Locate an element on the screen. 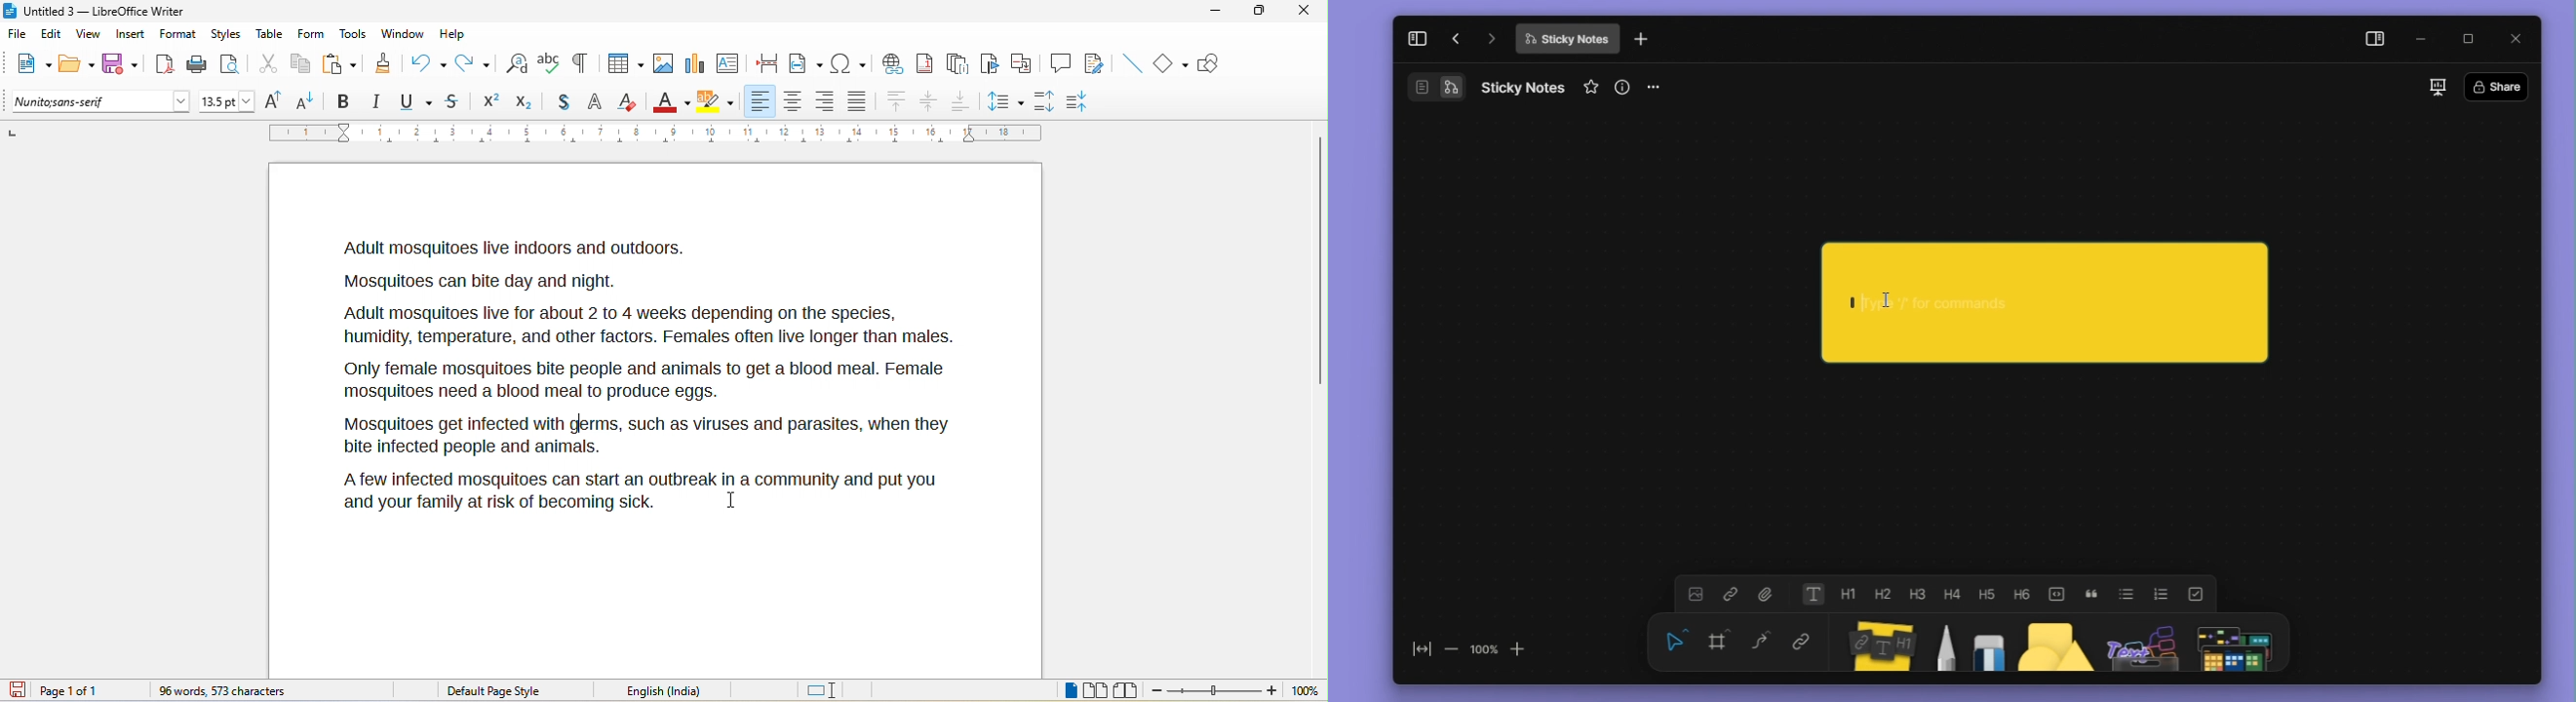 This screenshot has height=728, width=2576. page break is located at coordinates (770, 65).